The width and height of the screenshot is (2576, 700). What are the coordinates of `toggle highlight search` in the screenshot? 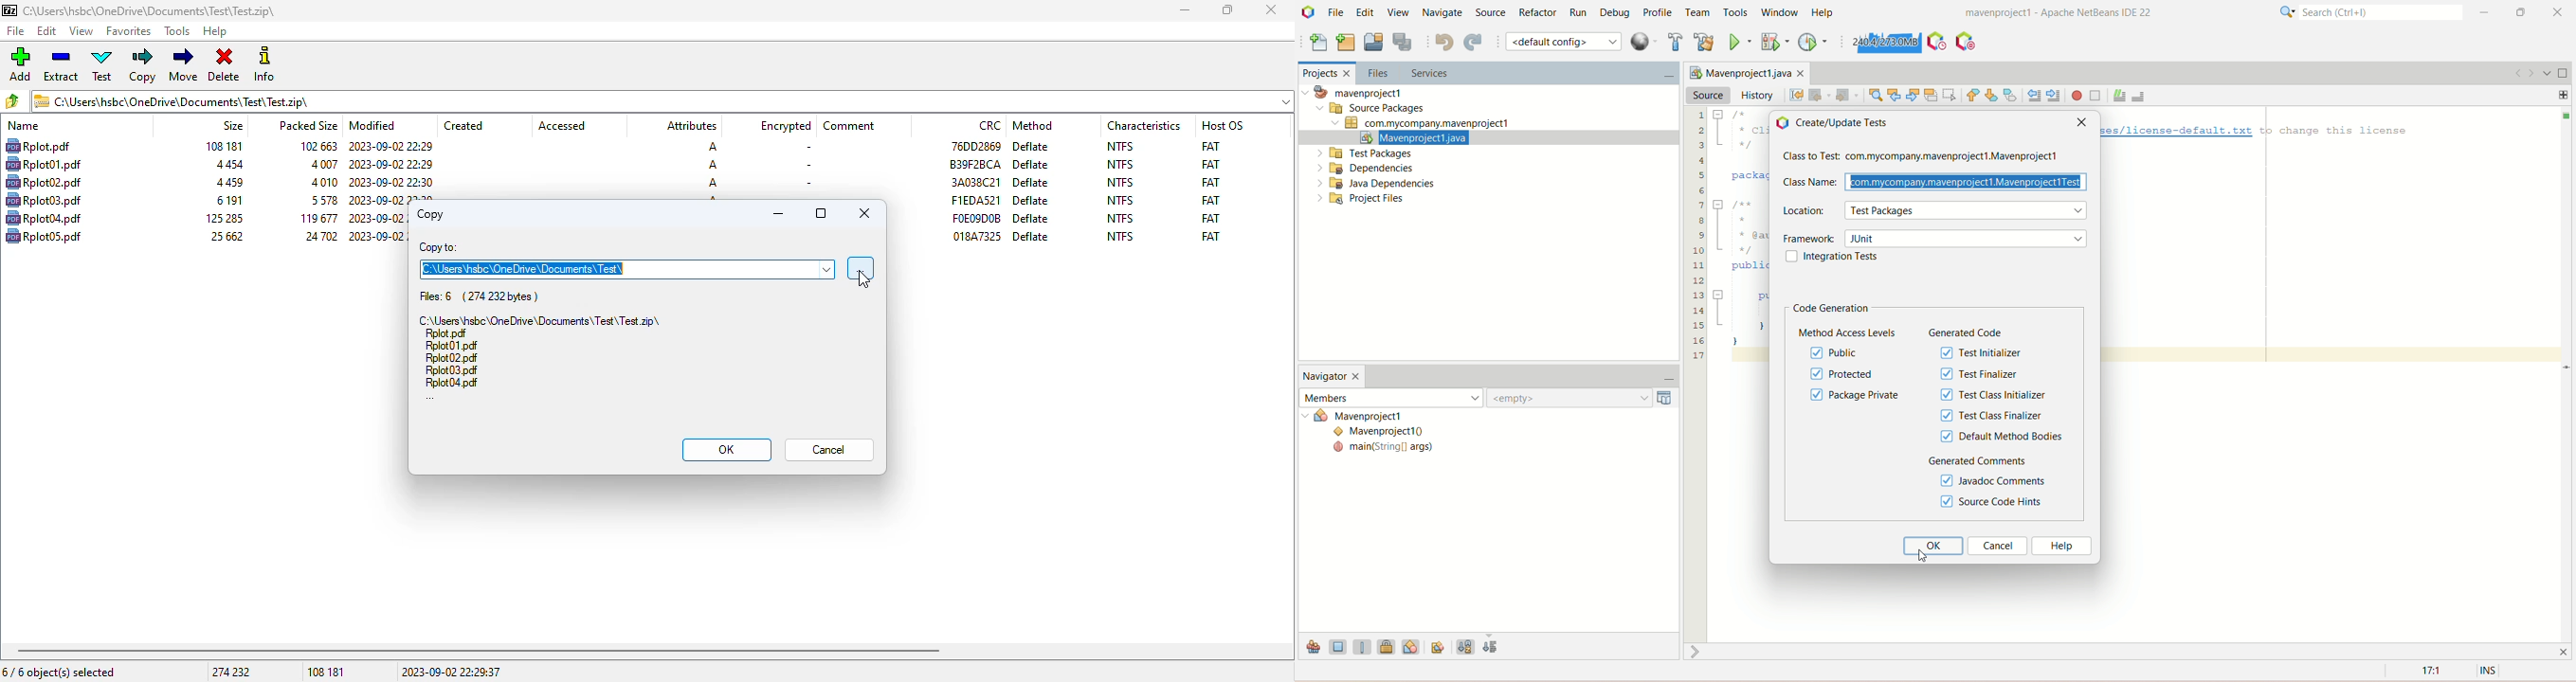 It's located at (1931, 95).